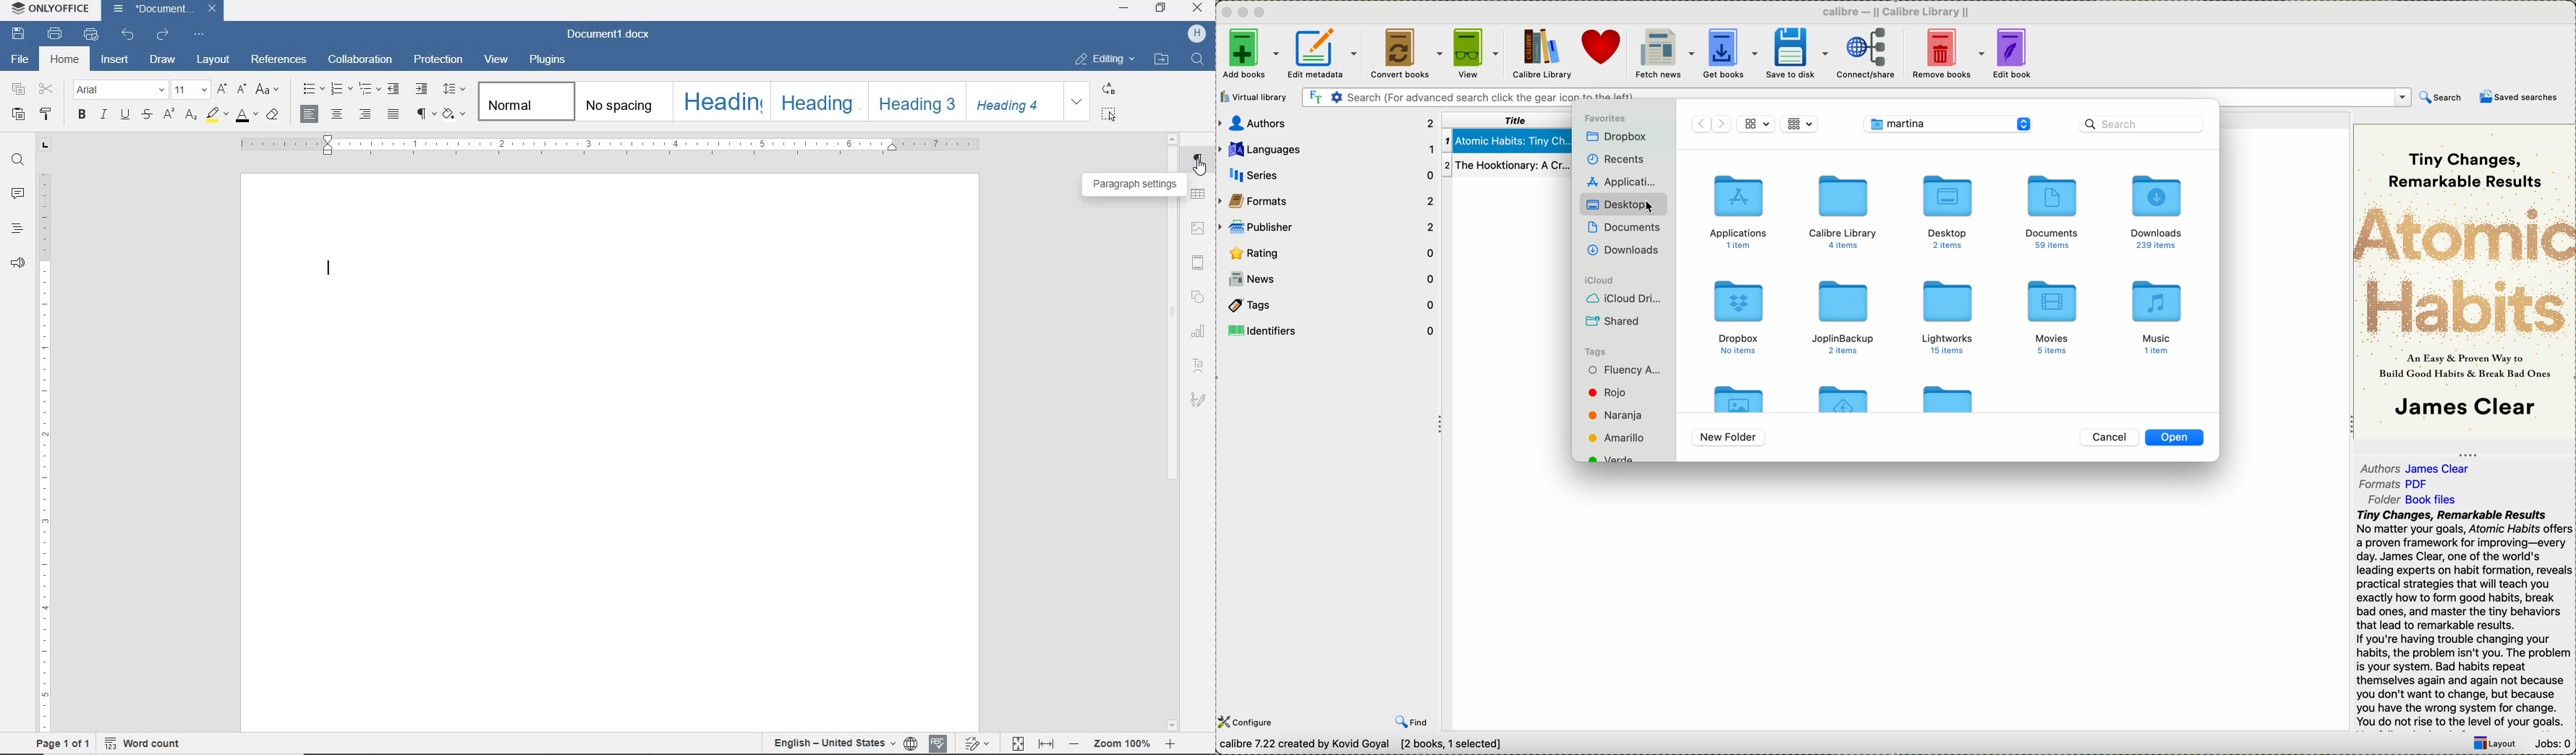  What do you see at coordinates (457, 115) in the screenshot?
I see `shading` at bounding box center [457, 115].